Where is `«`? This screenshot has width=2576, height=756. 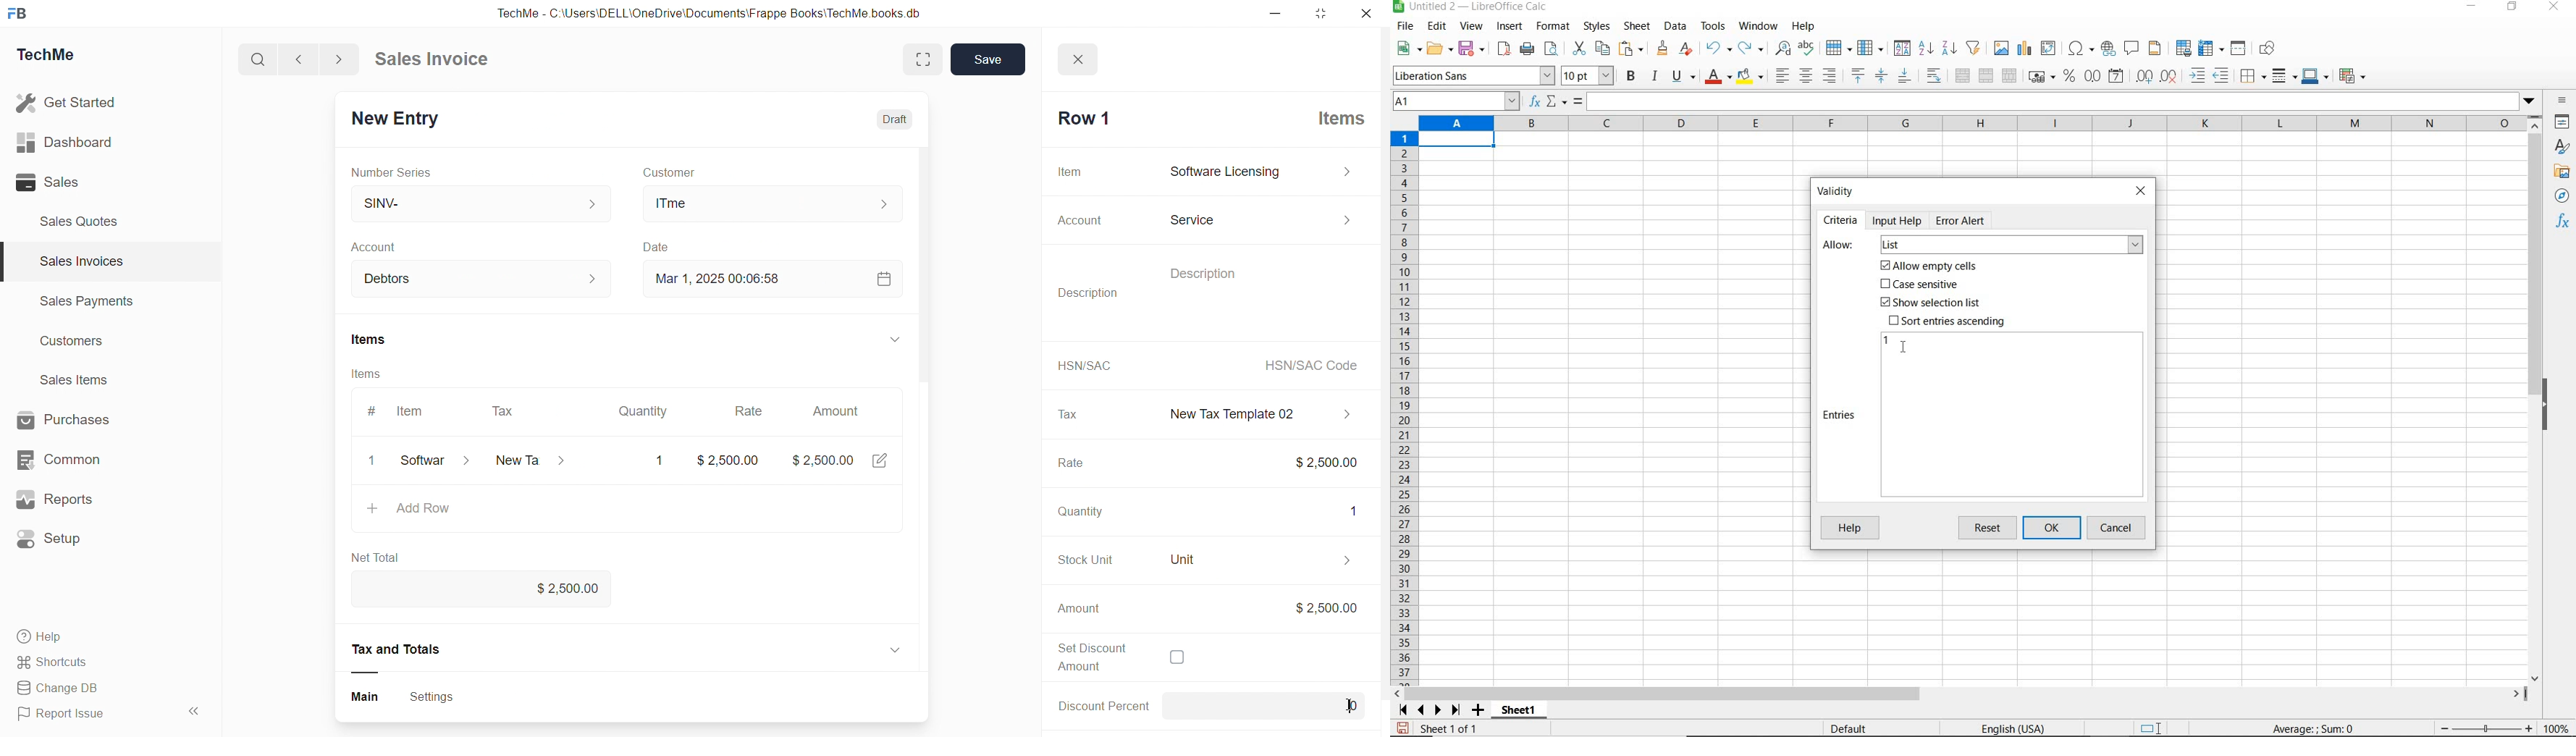
« is located at coordinates (195, 709).